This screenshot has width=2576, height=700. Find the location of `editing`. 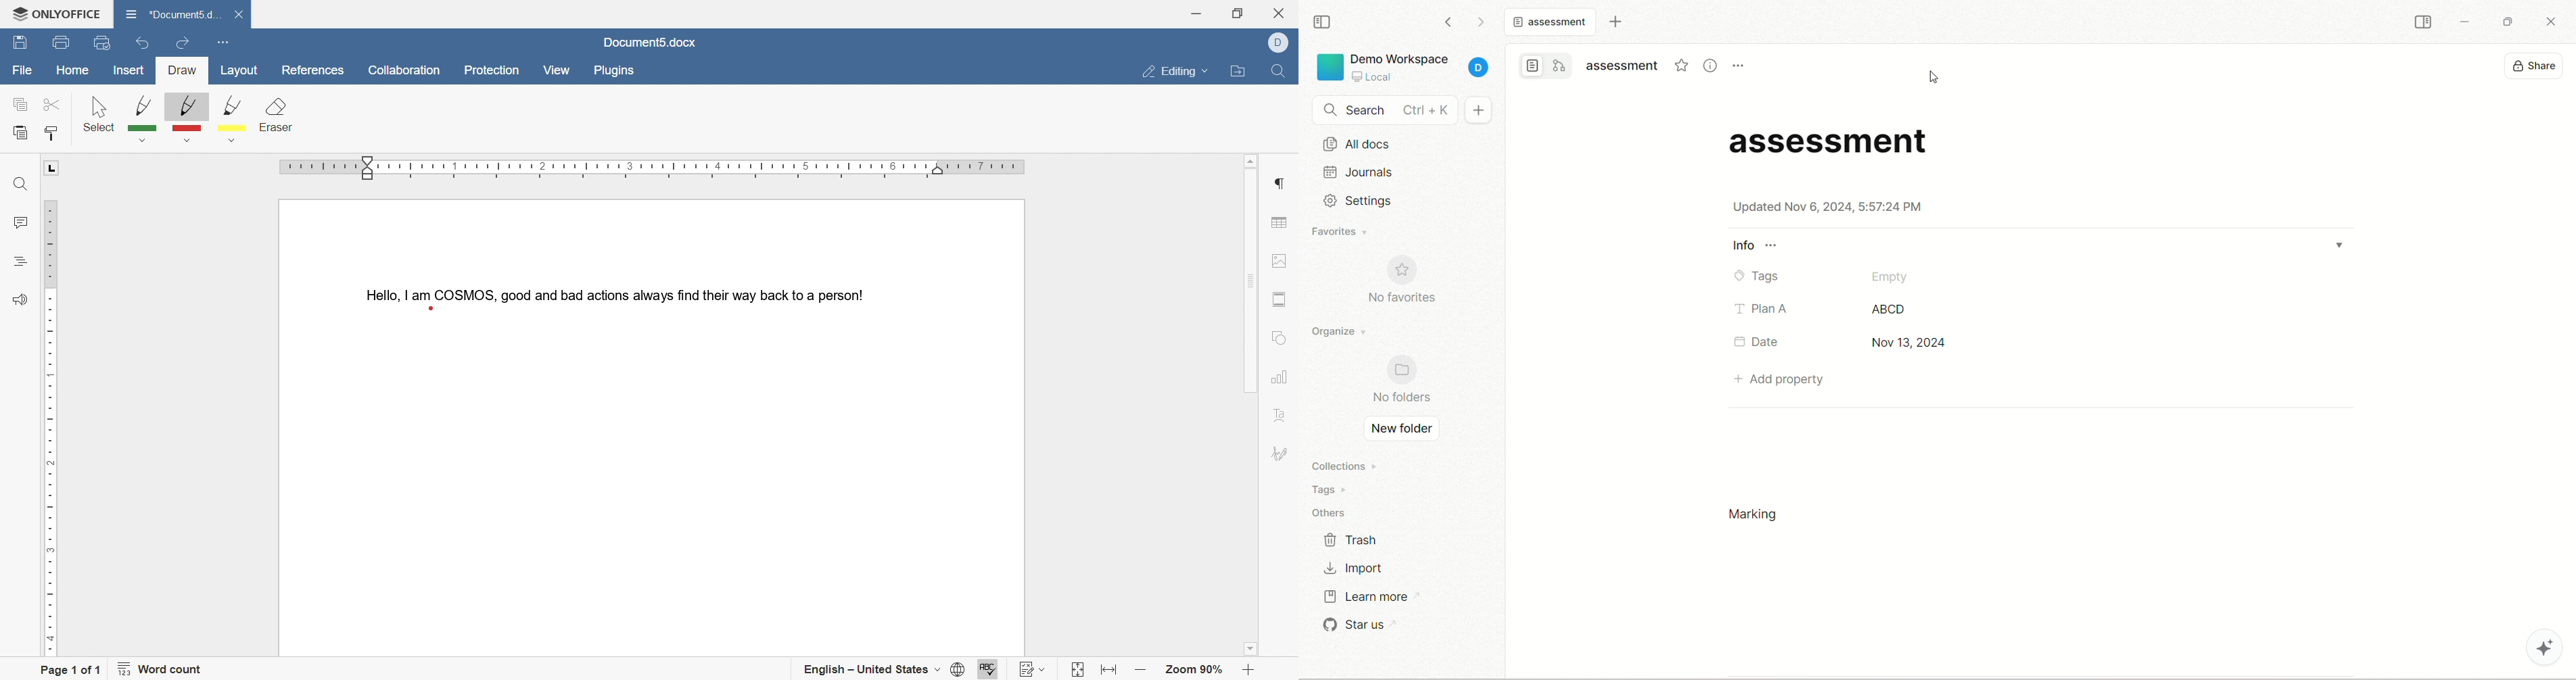

editing is located at coordinates (1176, 70).